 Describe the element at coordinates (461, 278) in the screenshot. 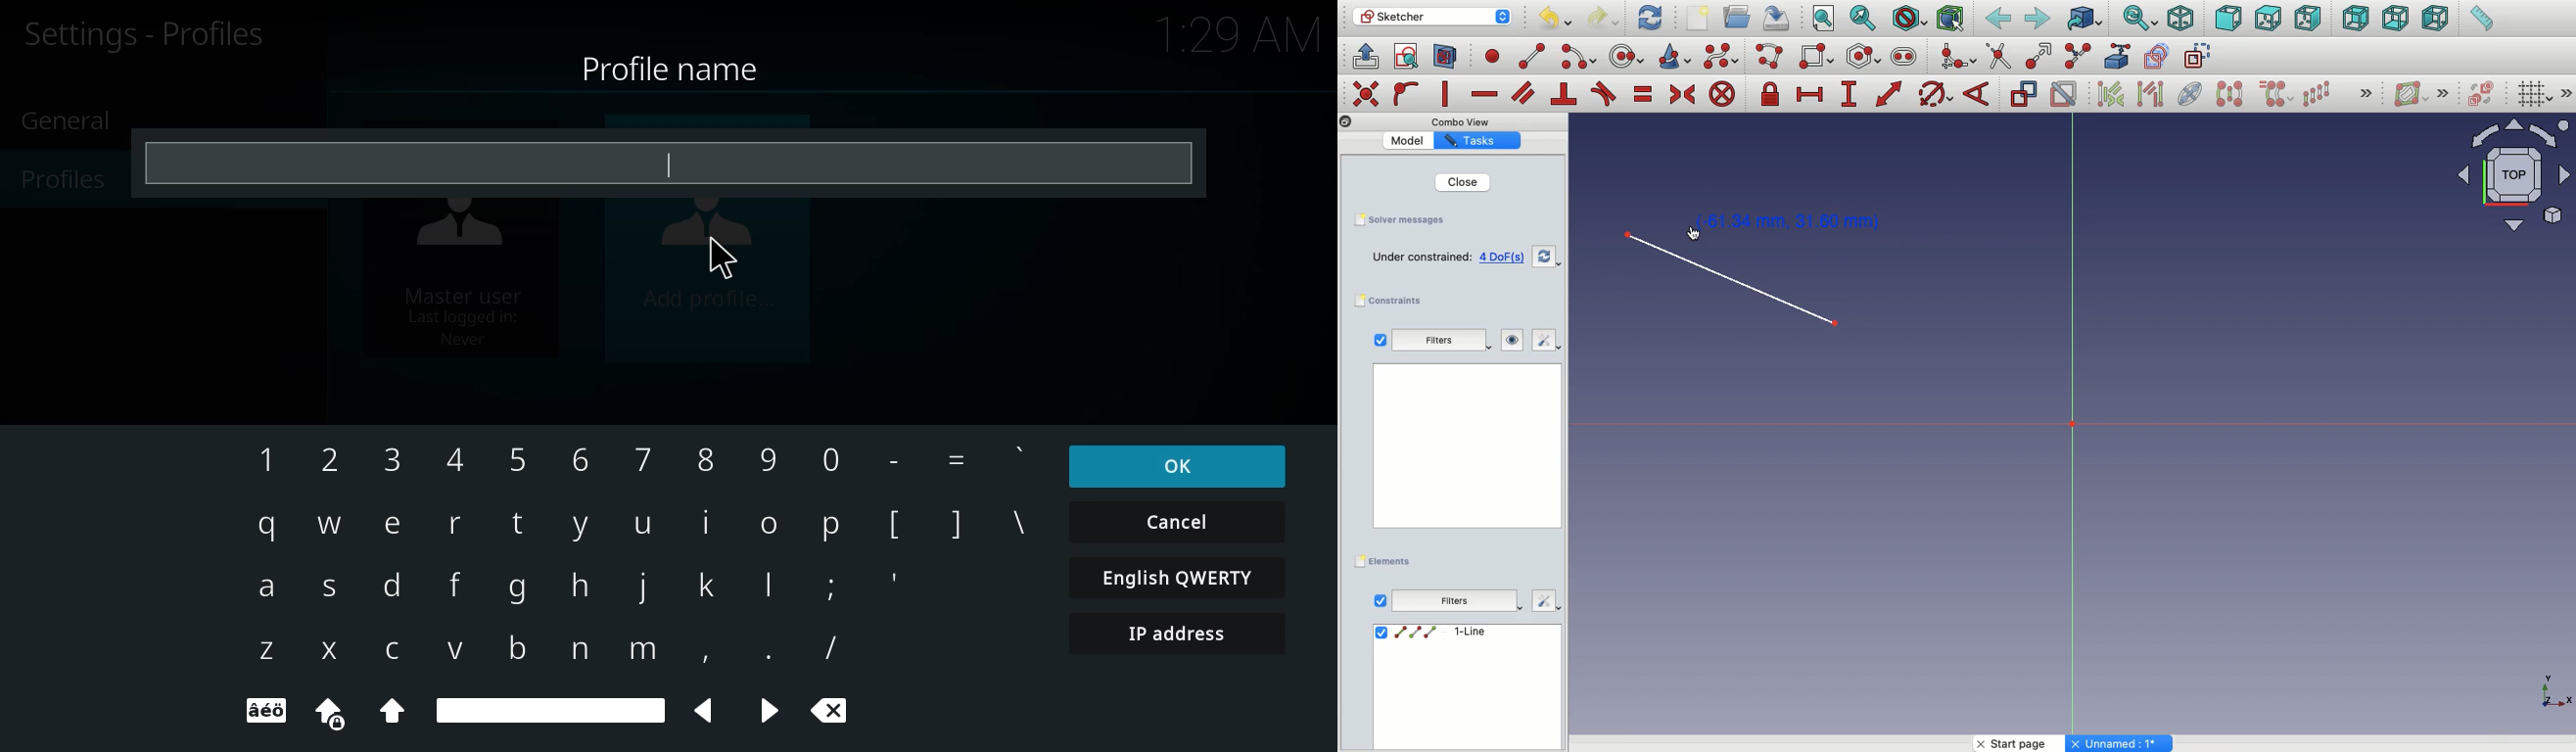

I see `master user` at that location.